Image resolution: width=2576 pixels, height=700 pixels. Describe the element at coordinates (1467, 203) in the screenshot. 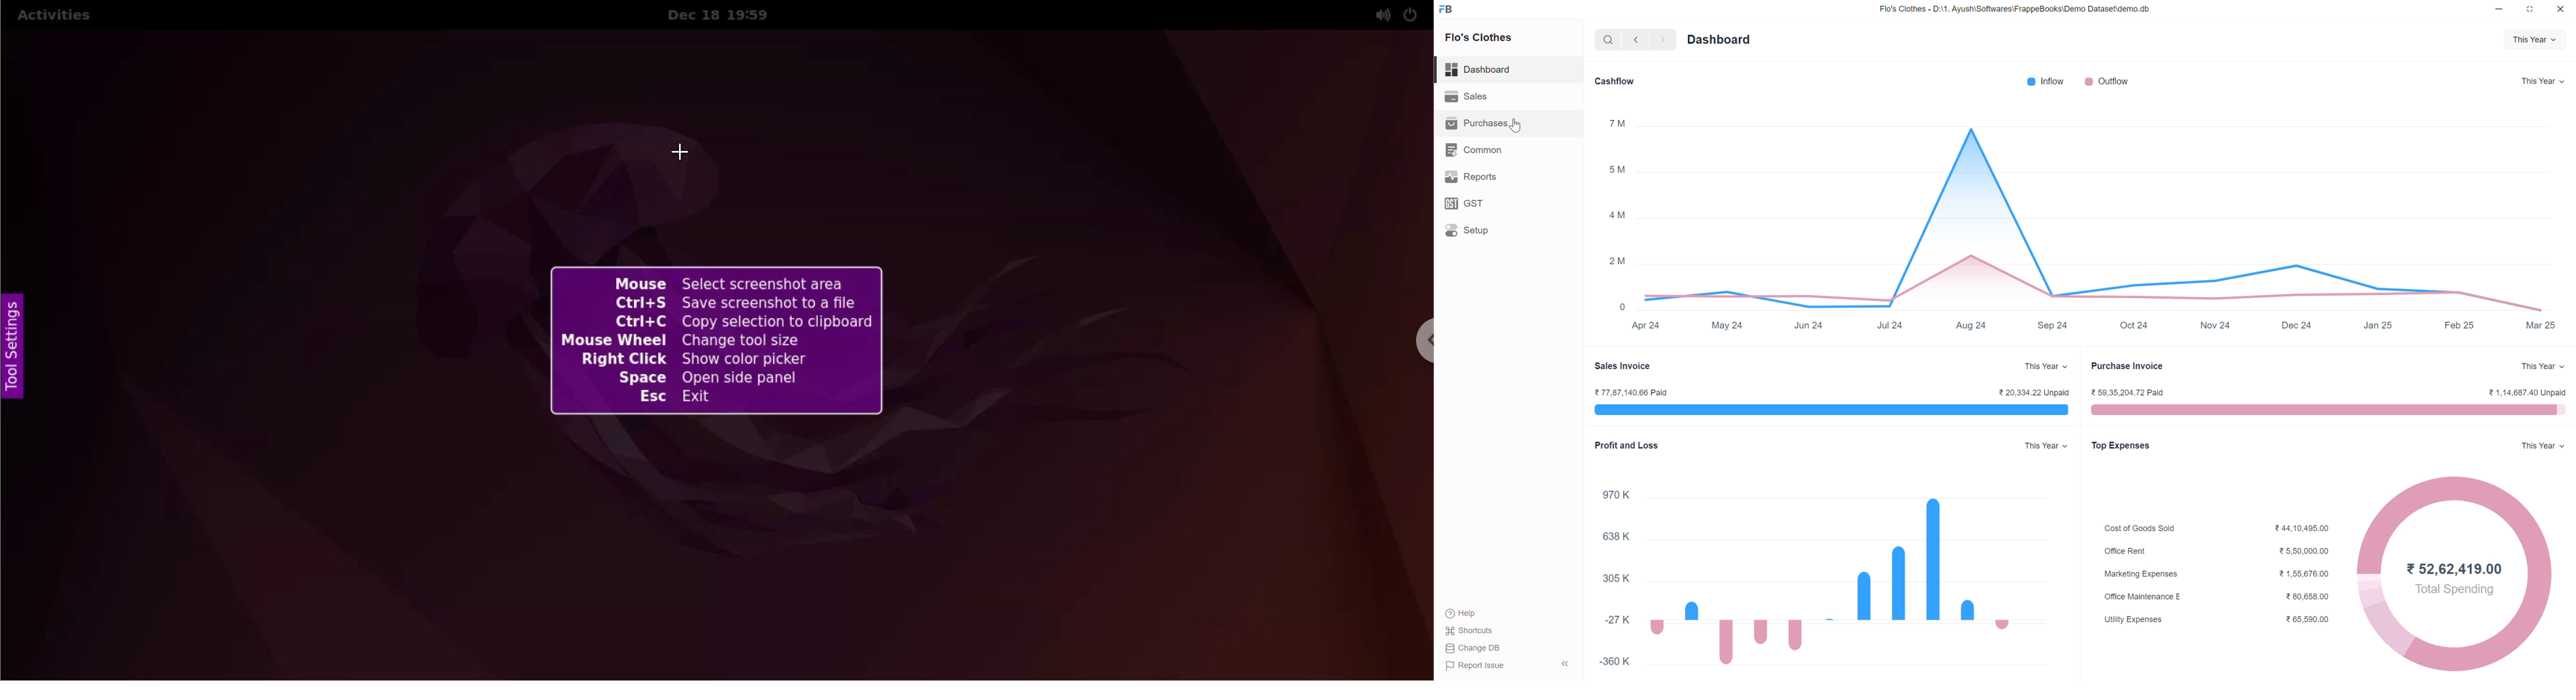

I see `gst` at that location.